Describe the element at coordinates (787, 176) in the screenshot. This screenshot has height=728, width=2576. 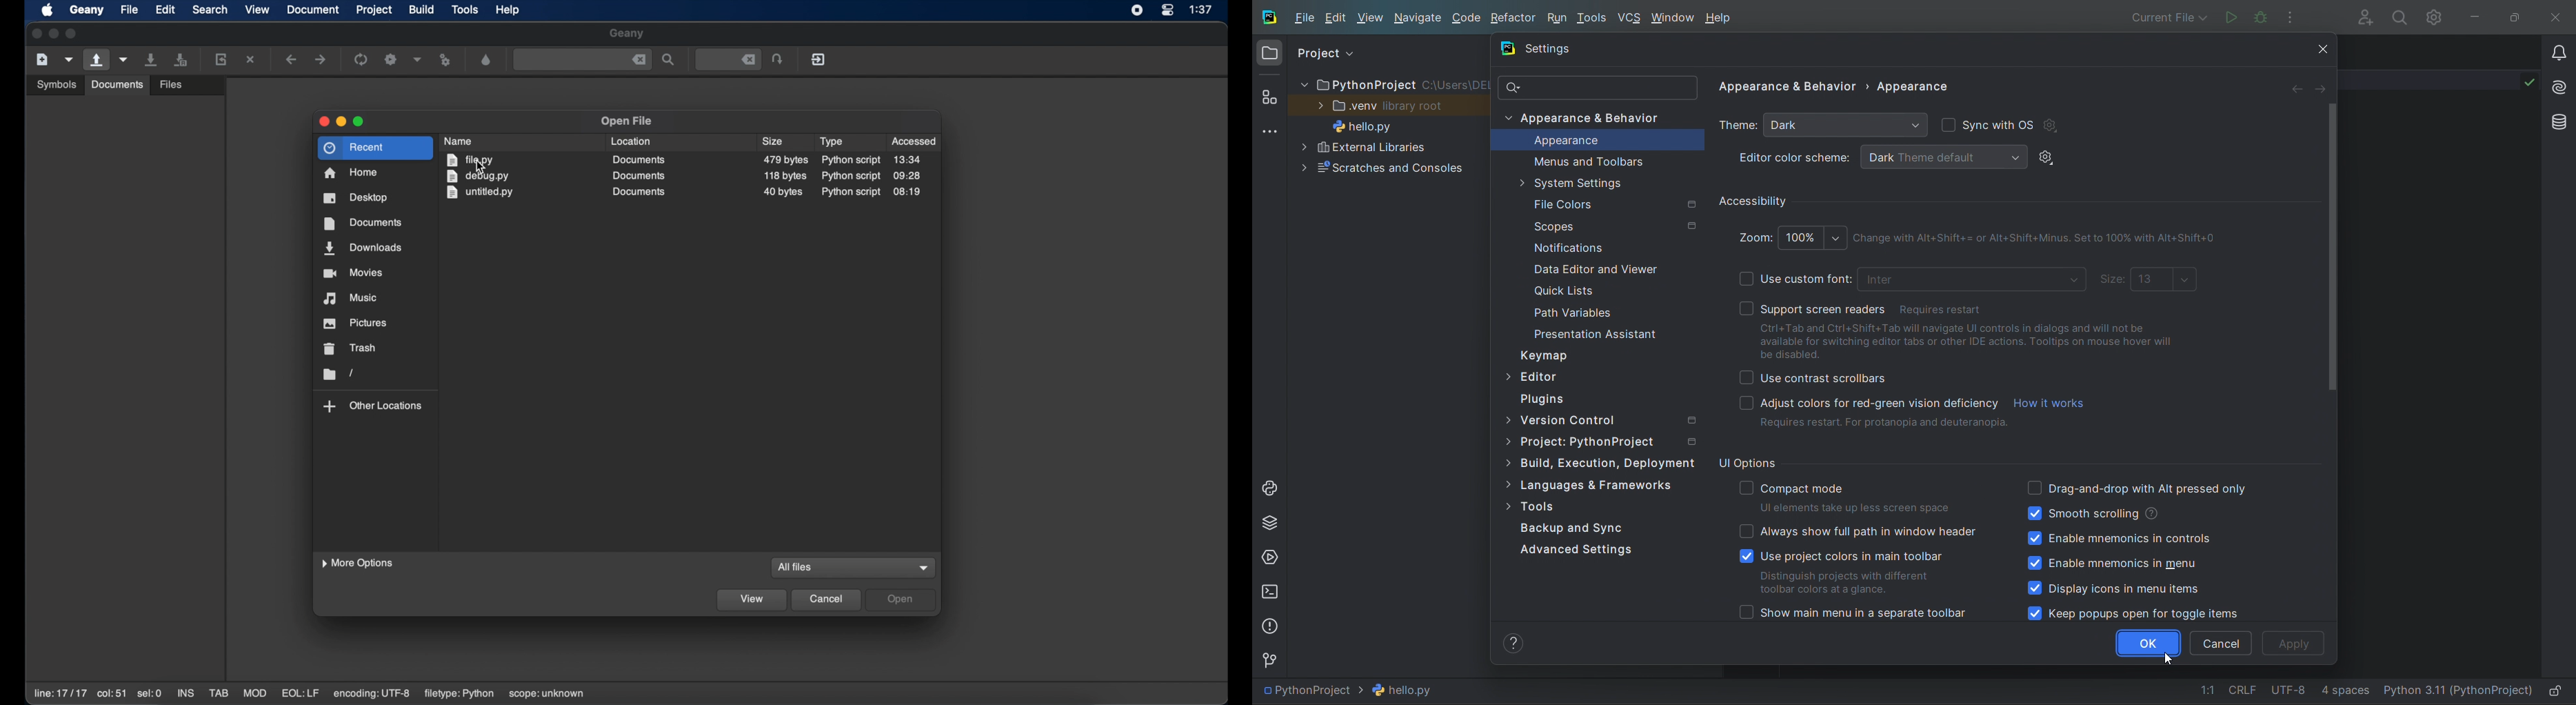
I see `118bhytes` at that location.